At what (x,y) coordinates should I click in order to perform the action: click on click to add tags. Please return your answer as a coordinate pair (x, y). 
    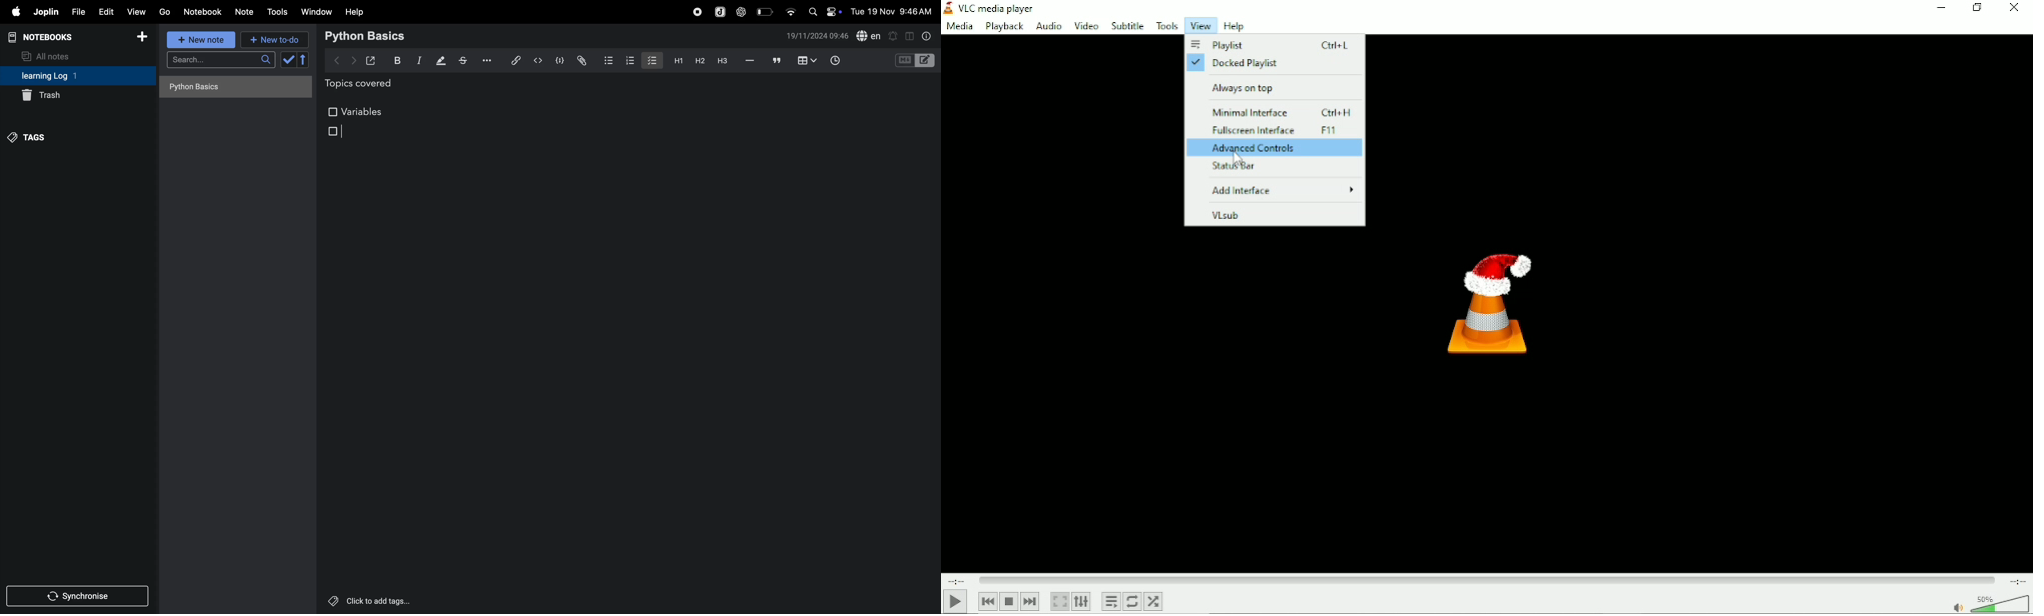
    Looking at the image, I should click on (367, 600).